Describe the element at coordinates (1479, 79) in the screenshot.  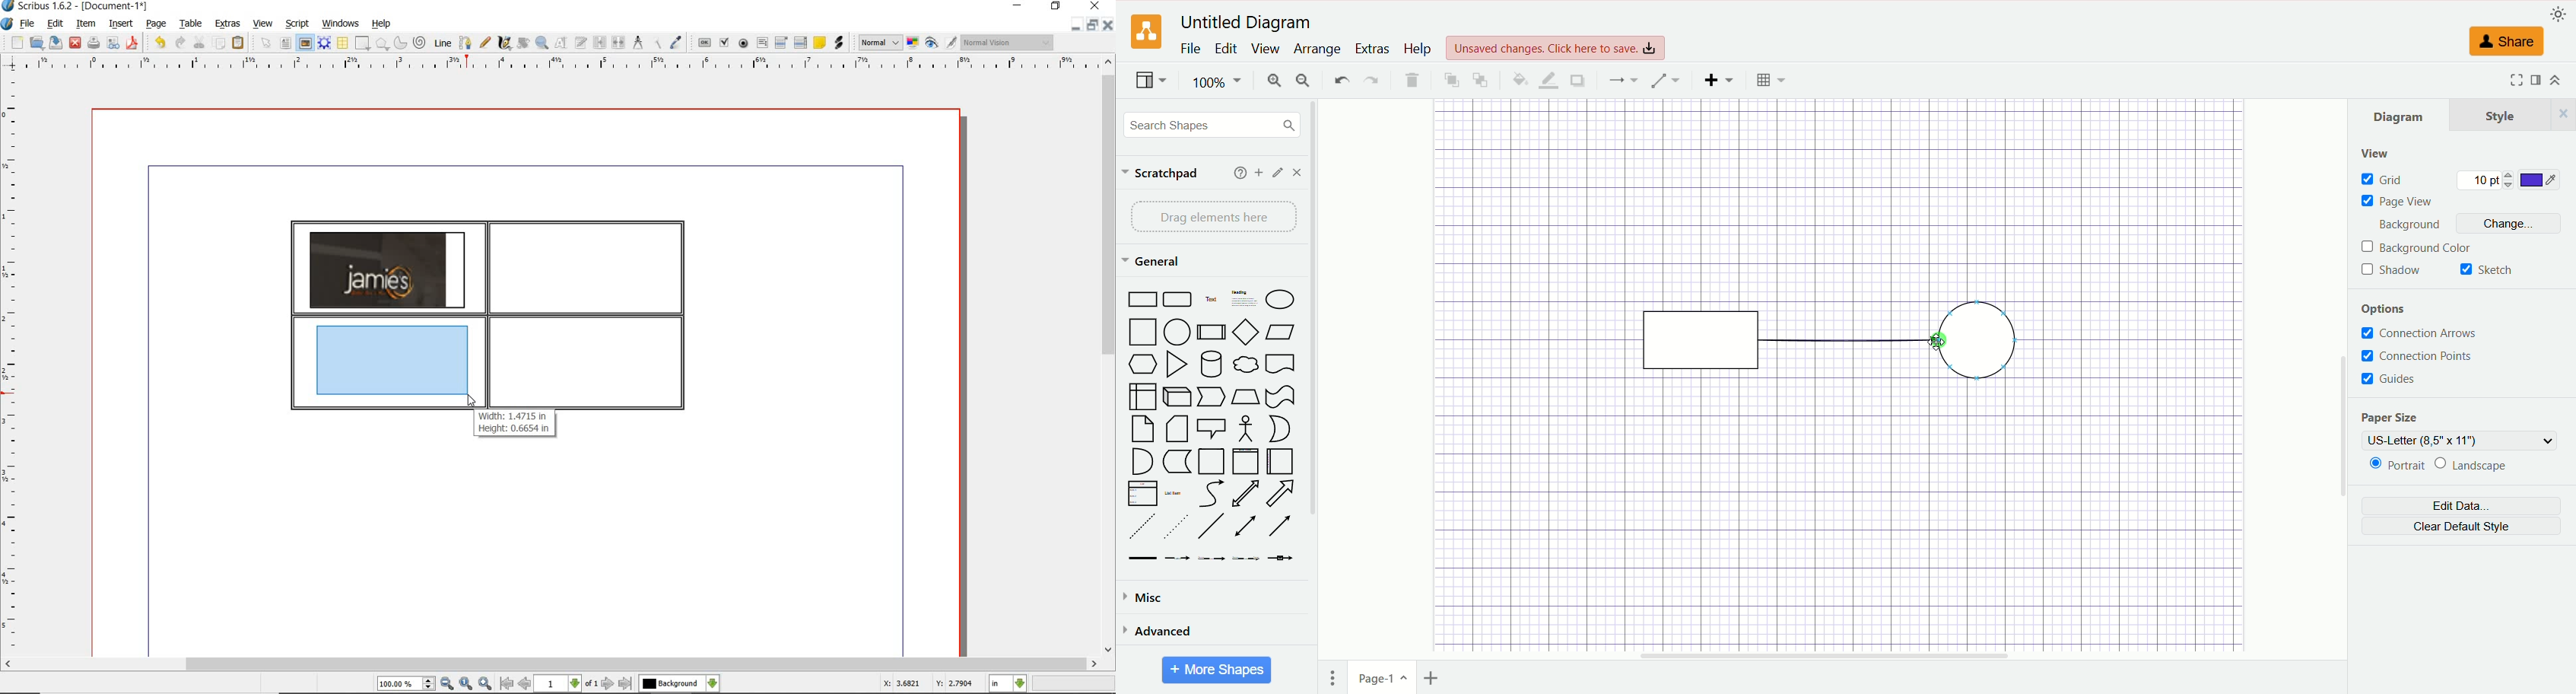
I see `to back` at that location.